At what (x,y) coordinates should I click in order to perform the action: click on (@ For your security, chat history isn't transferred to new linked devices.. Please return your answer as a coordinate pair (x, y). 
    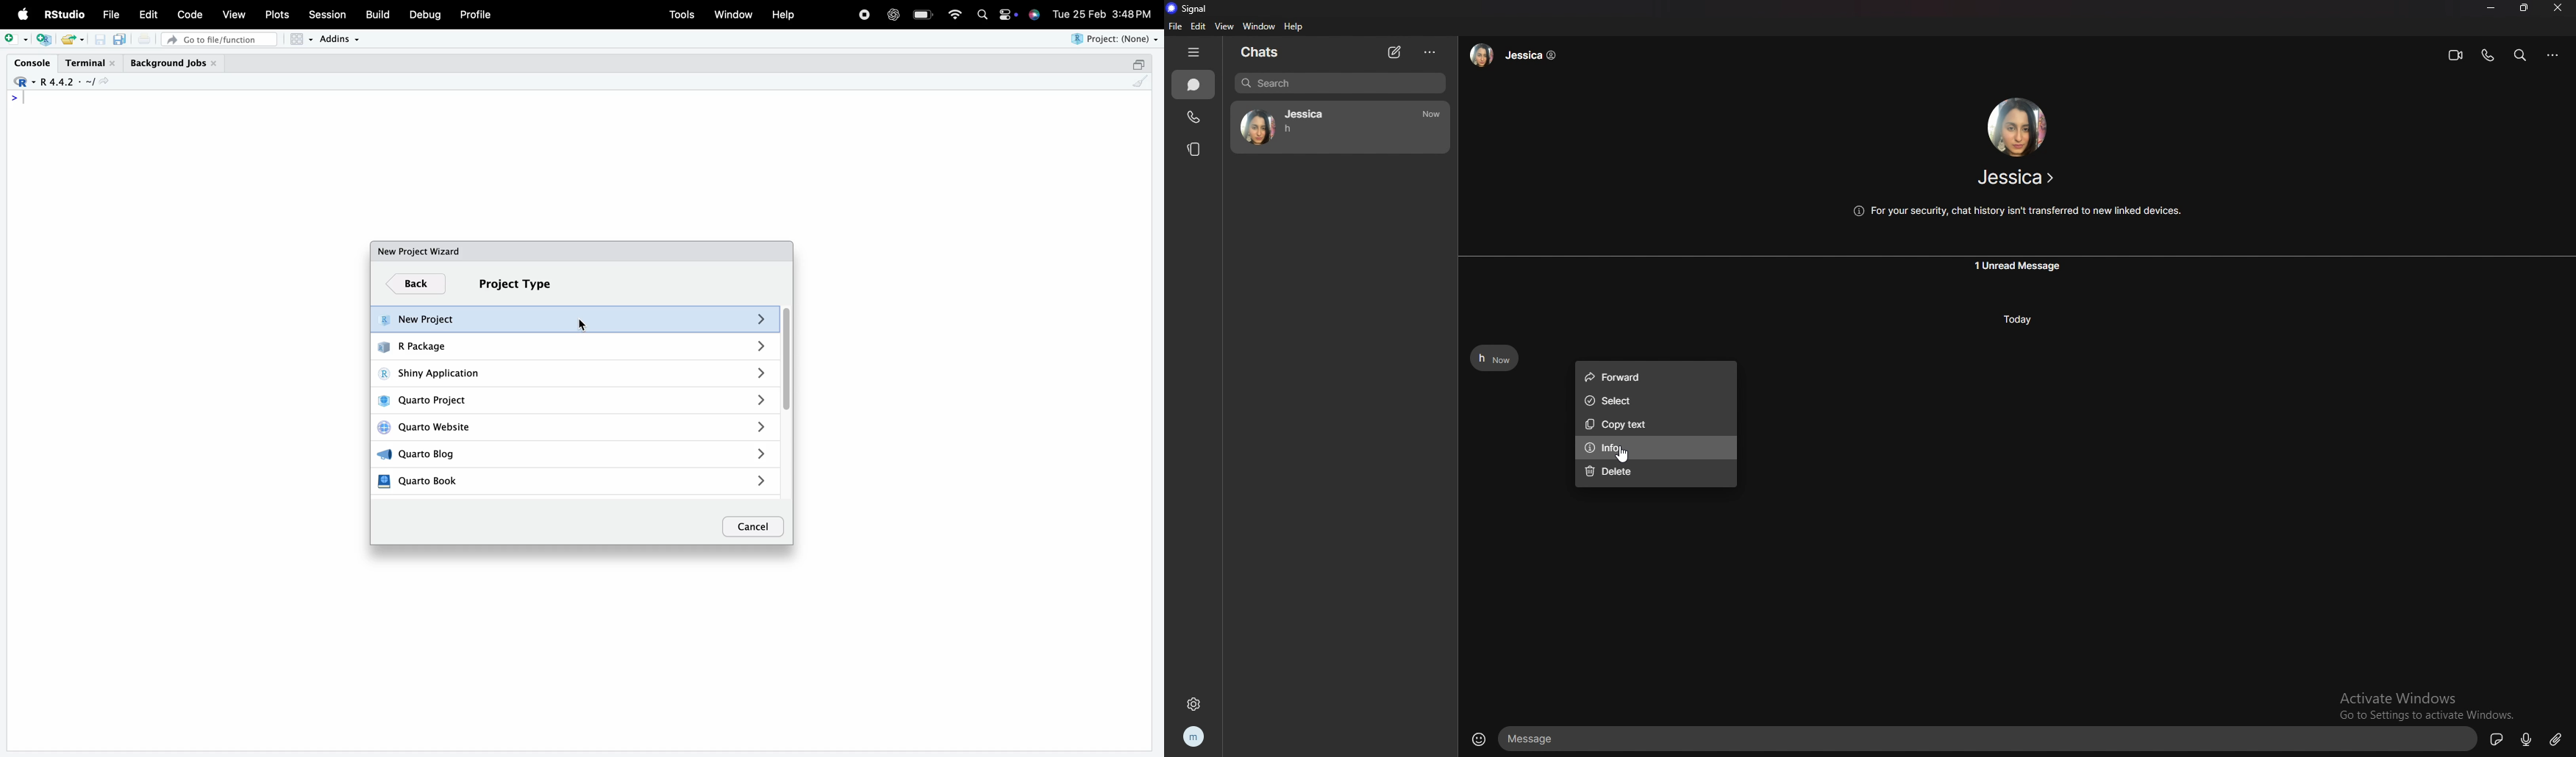
    Looking at the image, I should click on (2019, 209).